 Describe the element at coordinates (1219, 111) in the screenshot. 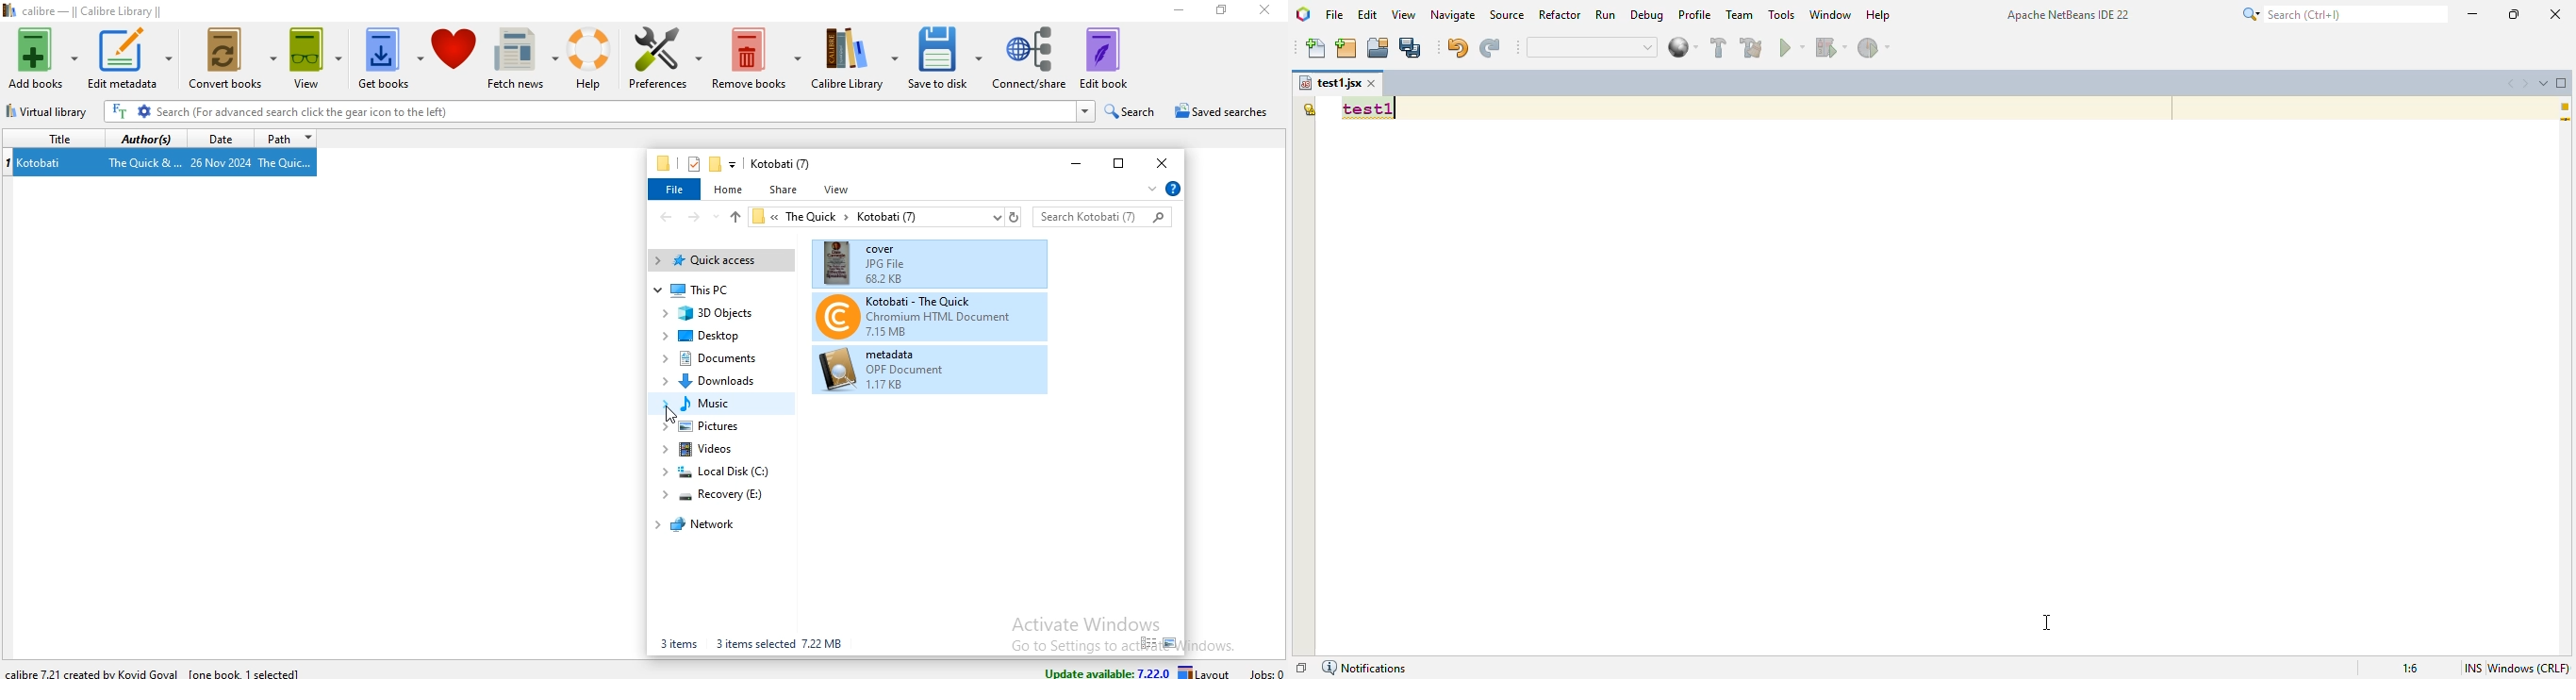

I see ` saved searches` at that location.